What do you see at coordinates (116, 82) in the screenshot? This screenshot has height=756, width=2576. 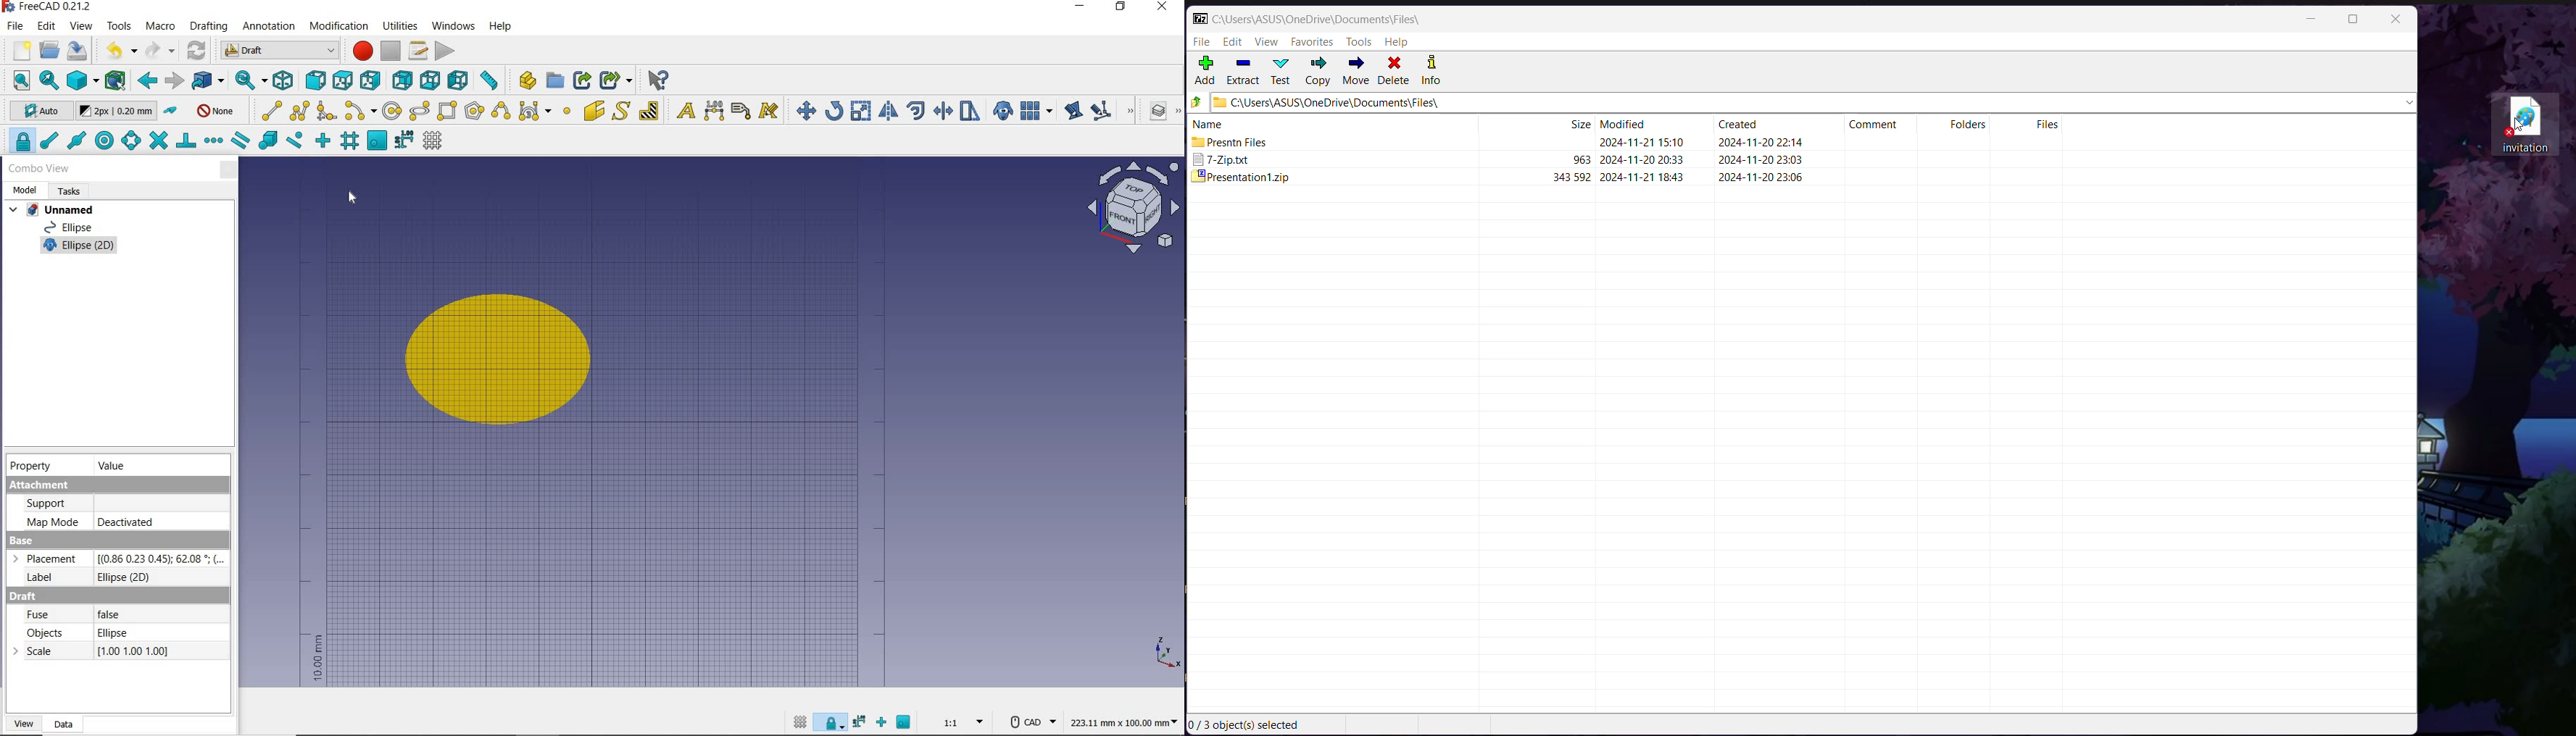 I see `bounding box` at bounding box center [116, 82].